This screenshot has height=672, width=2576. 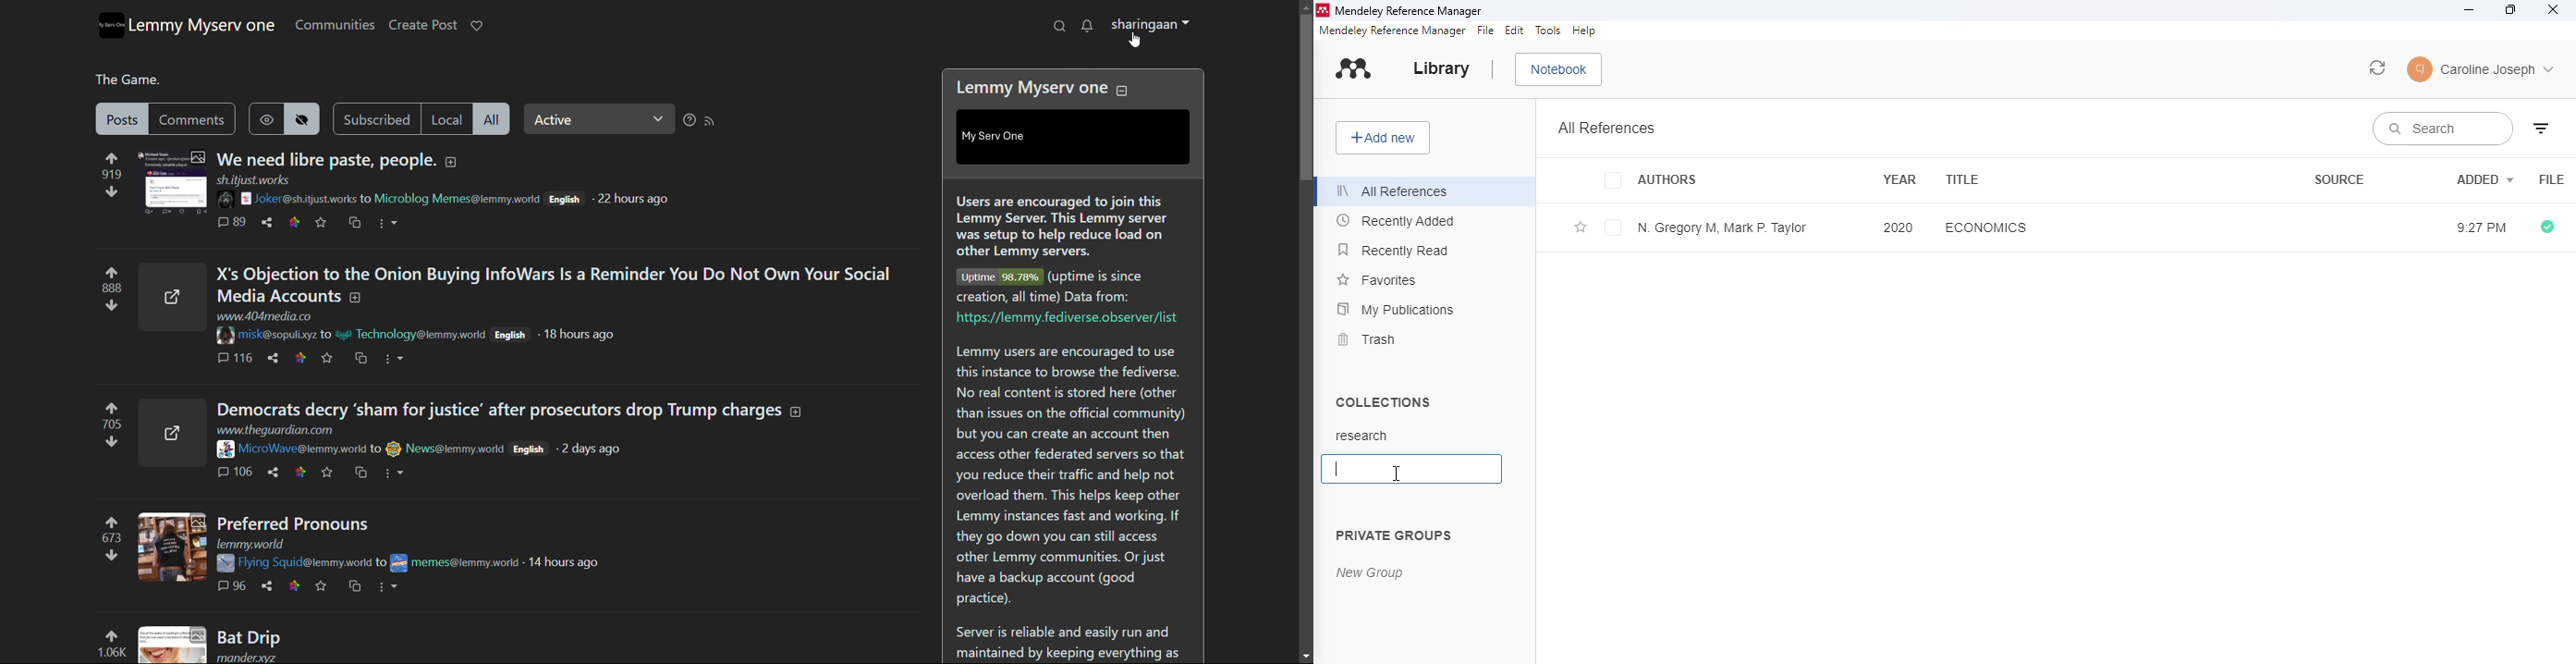 I want to click on search, so click(x=2442, y=129).